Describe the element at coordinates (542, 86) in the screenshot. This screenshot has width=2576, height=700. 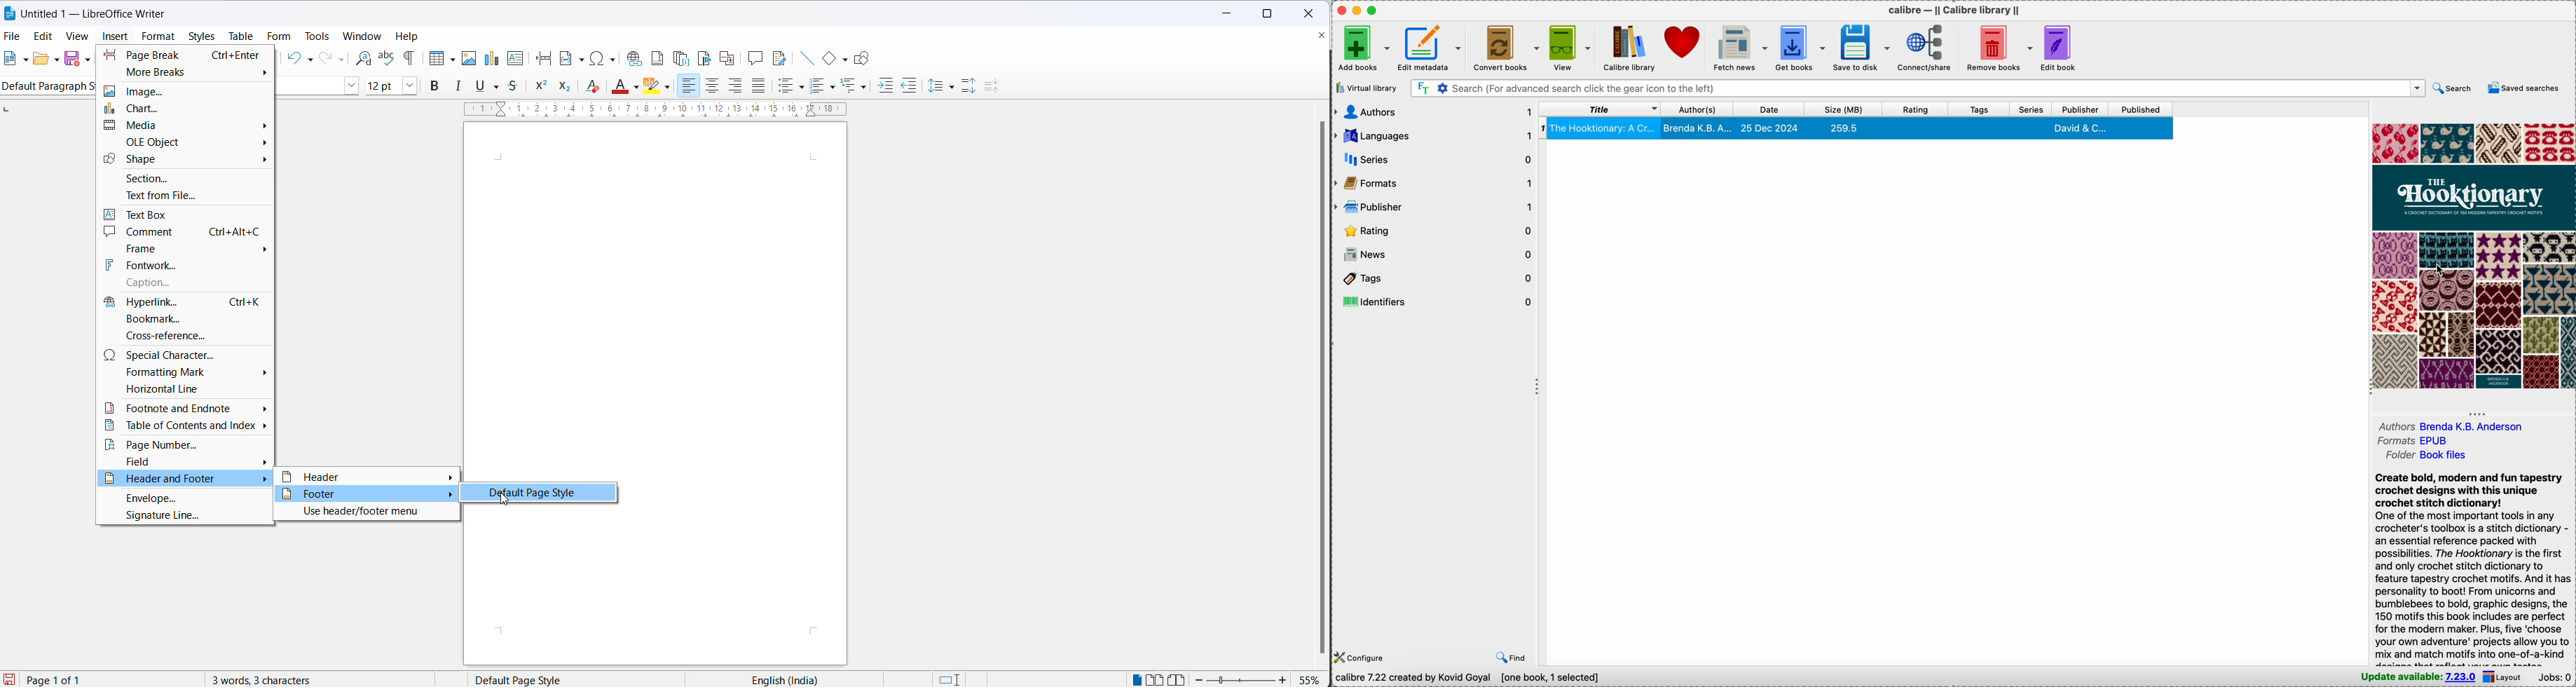
I see `superscript` at that location.